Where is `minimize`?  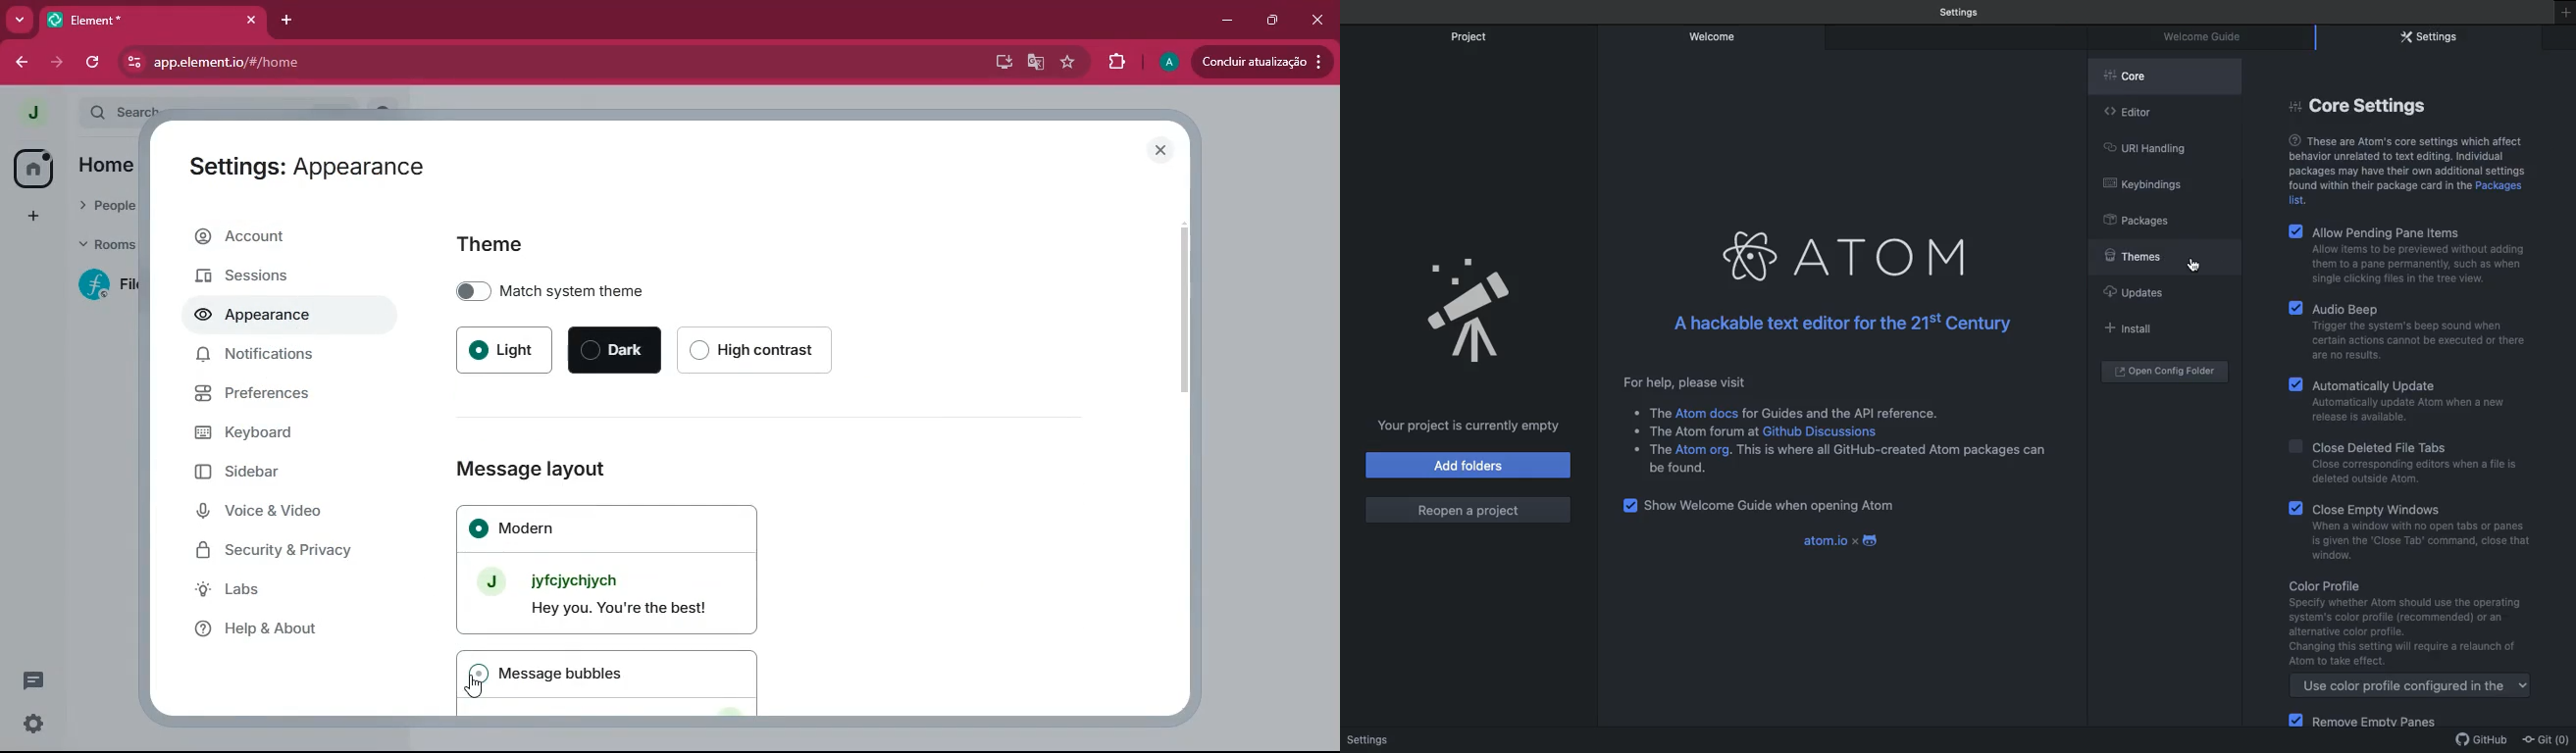
minimize is located at coordinates (1230, 21).